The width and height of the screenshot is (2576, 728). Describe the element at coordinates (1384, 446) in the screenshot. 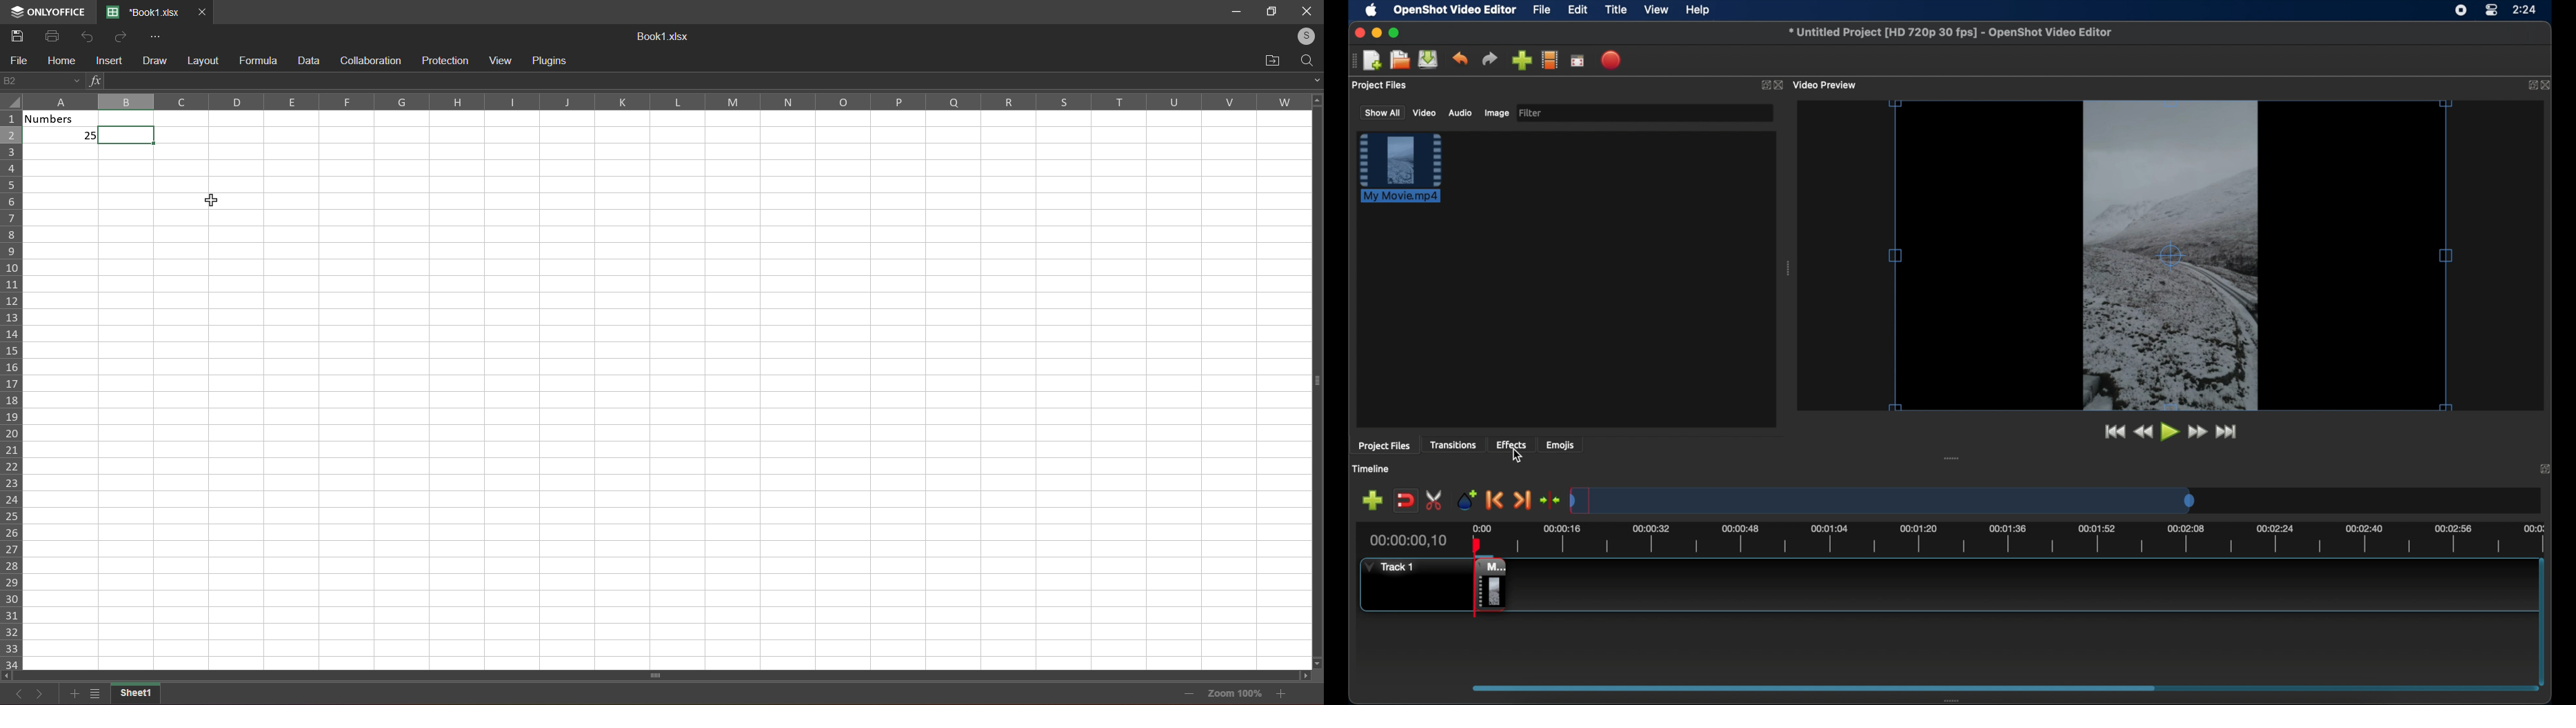

I see `project files` at that location.